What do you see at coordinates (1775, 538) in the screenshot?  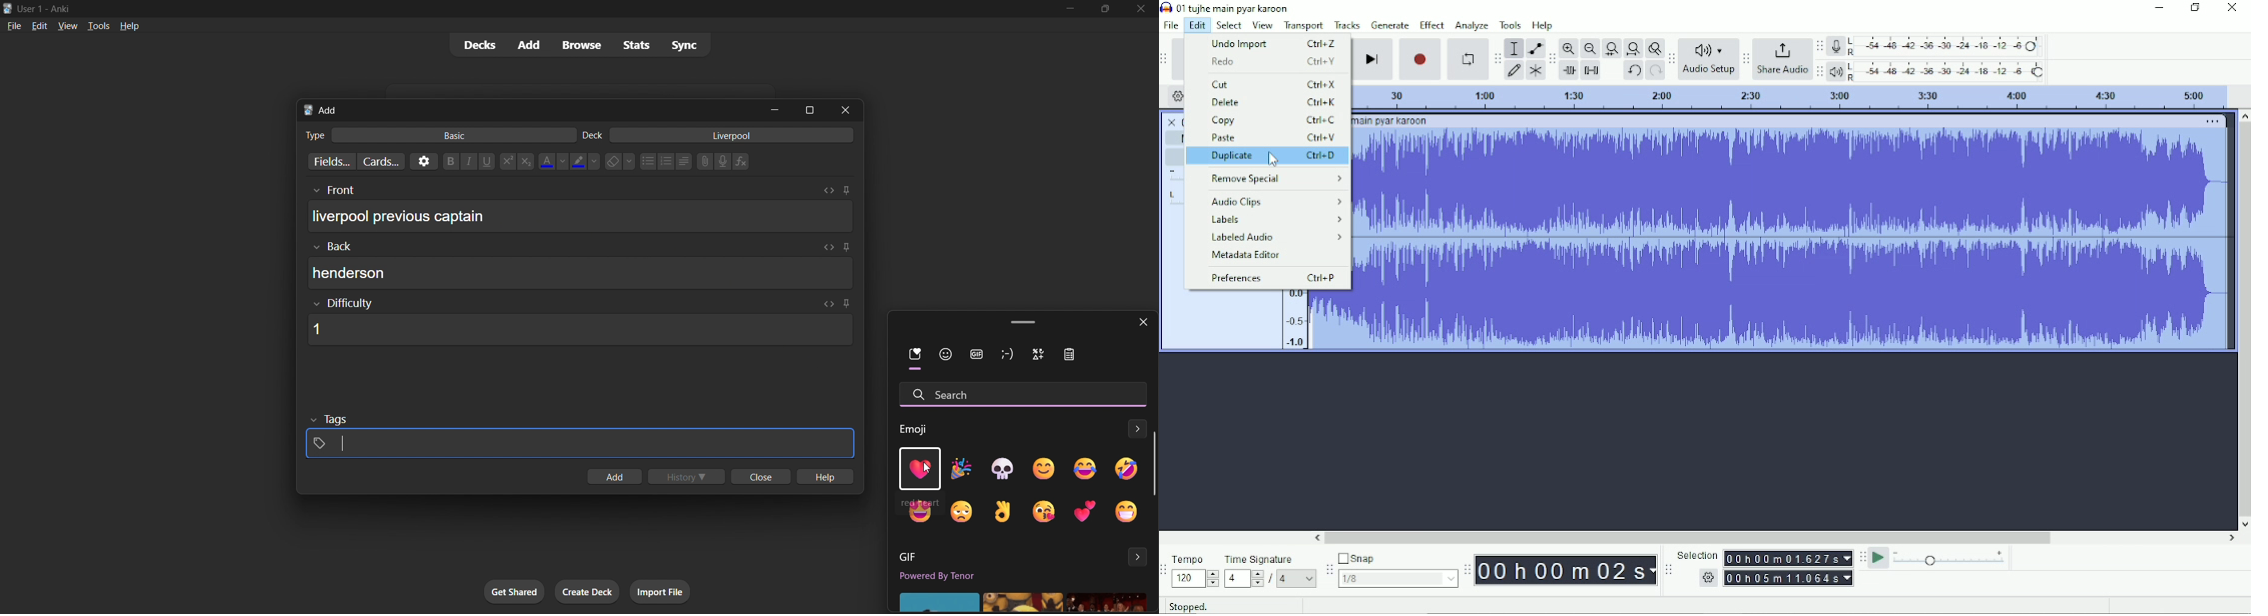 I see `Horizontal scrollbar` at bounding box center [1775, 538].